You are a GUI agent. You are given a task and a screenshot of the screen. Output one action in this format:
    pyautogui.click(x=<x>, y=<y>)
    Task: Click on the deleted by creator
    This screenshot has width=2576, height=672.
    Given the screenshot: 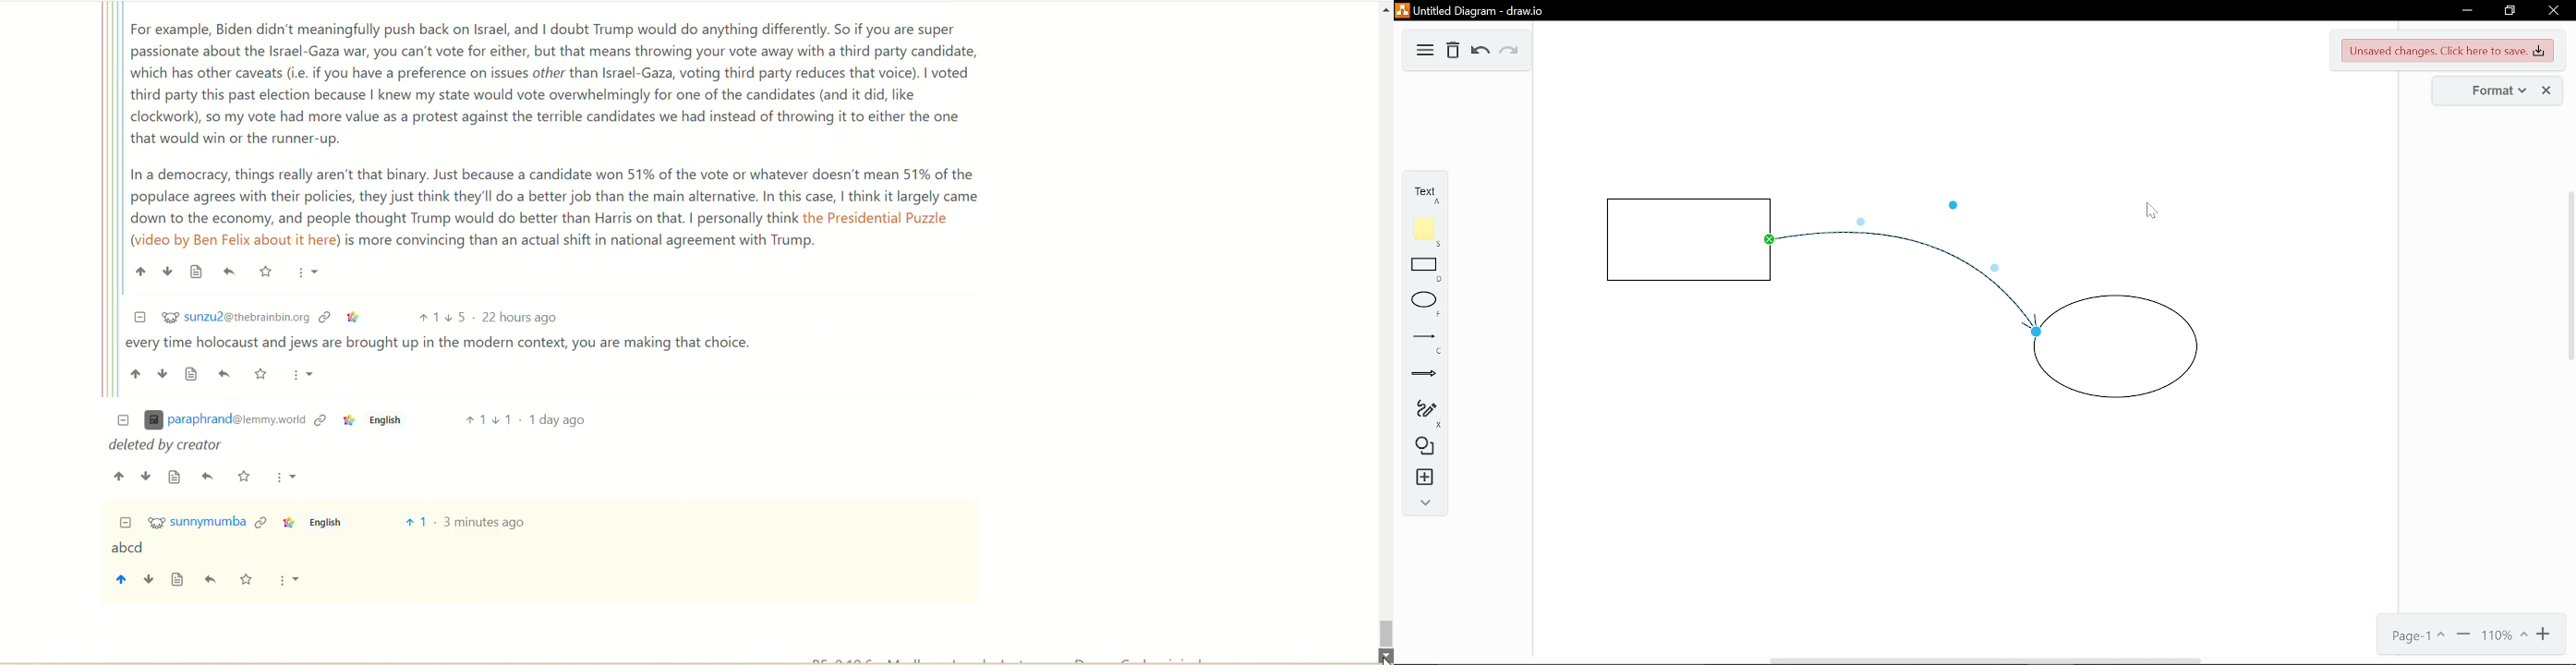 What is the action you would take?
    pyautogui.click(x=164, y=444)
    